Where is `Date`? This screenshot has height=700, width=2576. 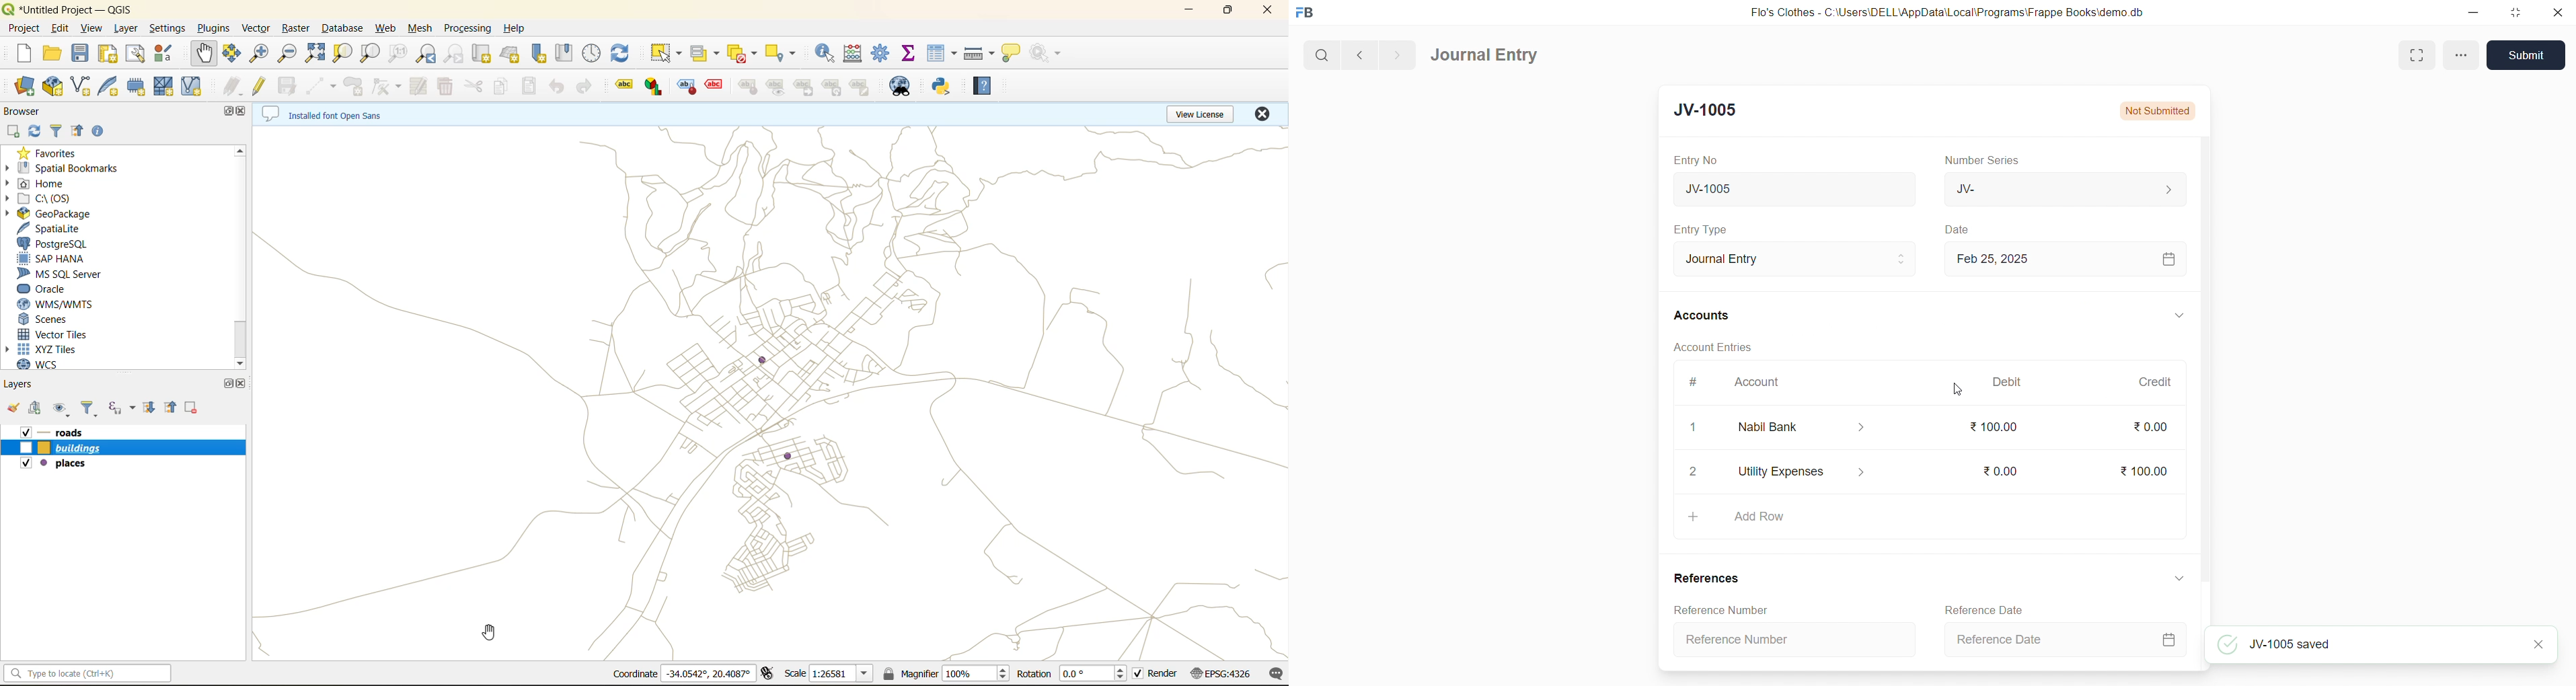 Date is located at coordinates (1957, 229).